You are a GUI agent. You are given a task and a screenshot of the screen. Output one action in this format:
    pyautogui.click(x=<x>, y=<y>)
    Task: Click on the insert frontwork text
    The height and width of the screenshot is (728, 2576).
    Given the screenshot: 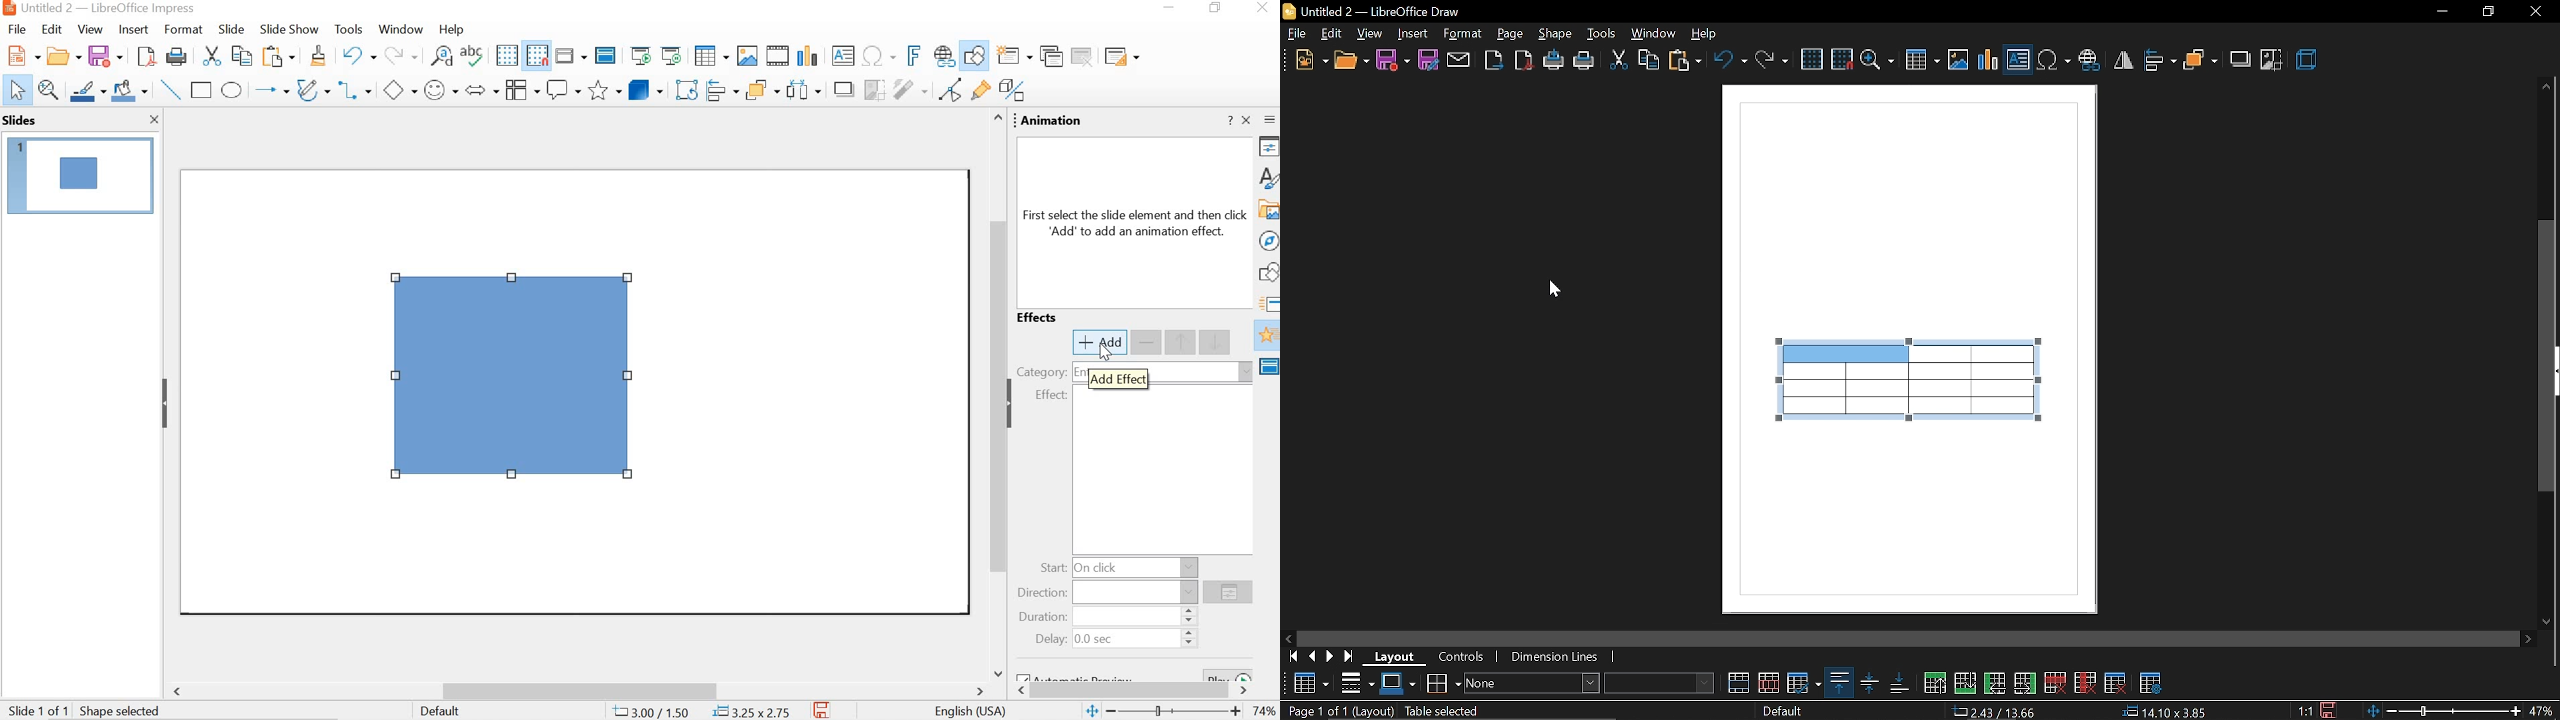 What is the action you would take?
    pyautogui.click(x=916, y=56)
    